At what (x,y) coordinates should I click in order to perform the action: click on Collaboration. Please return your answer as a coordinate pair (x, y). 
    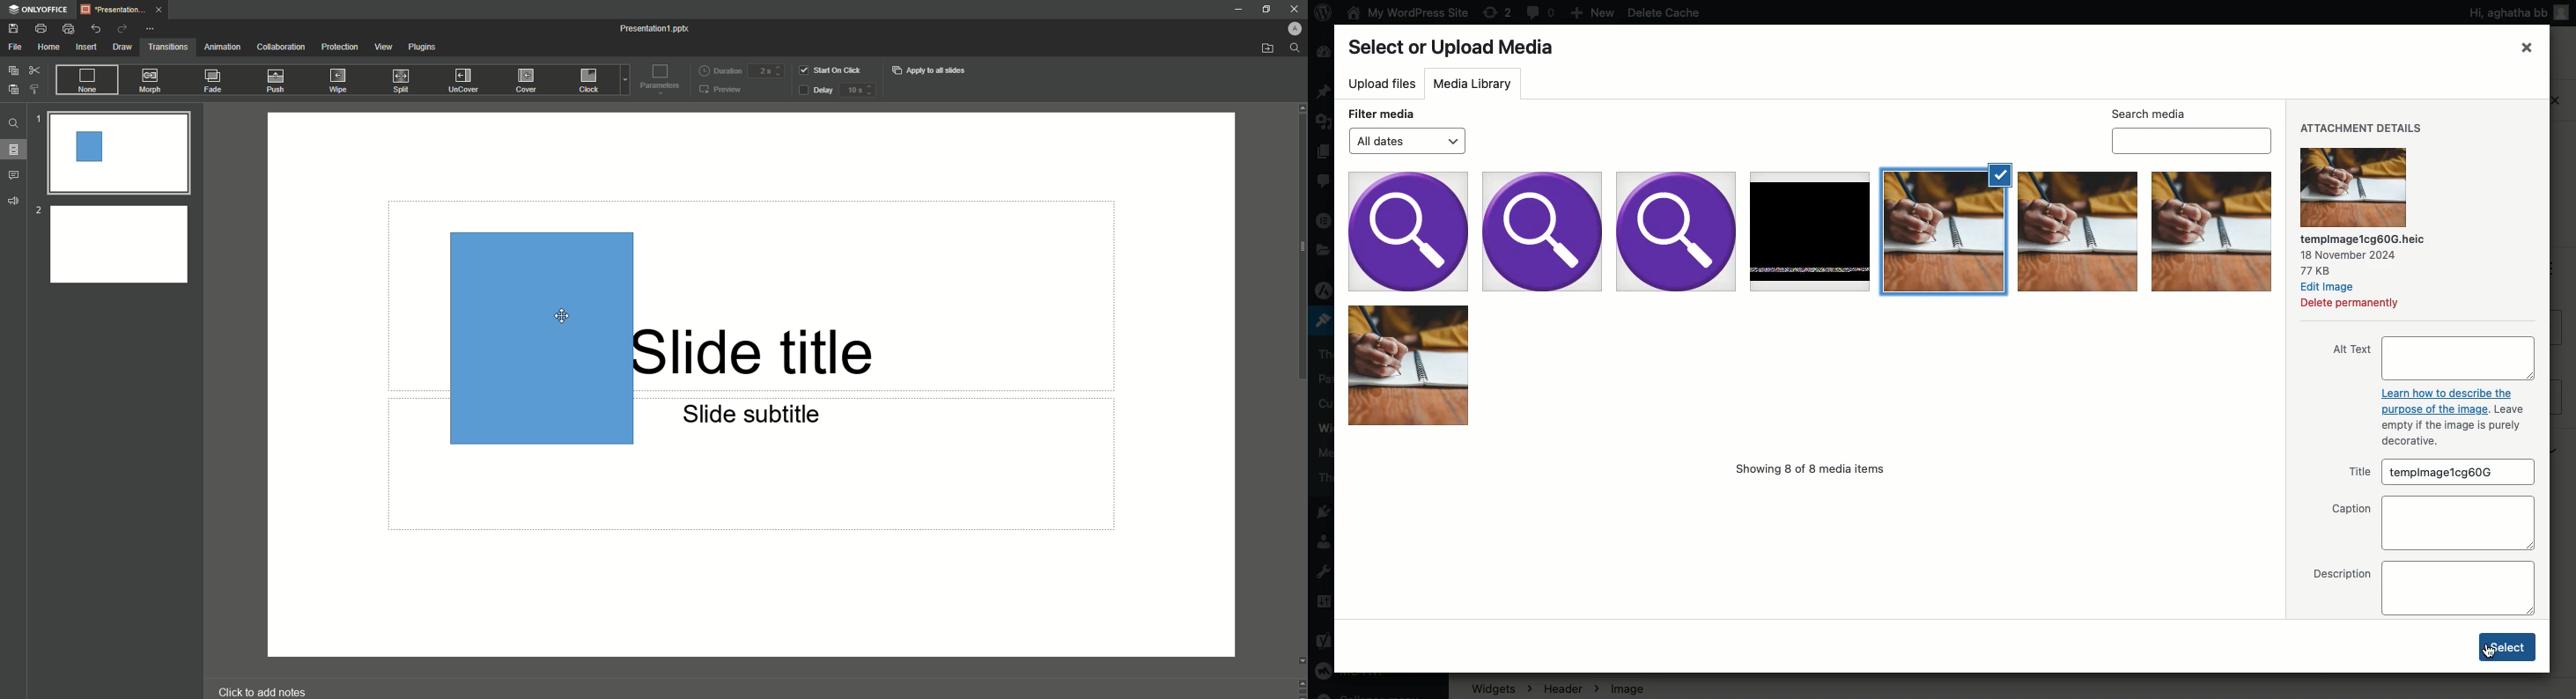
    Looking at the image, I should click on (281, 45).